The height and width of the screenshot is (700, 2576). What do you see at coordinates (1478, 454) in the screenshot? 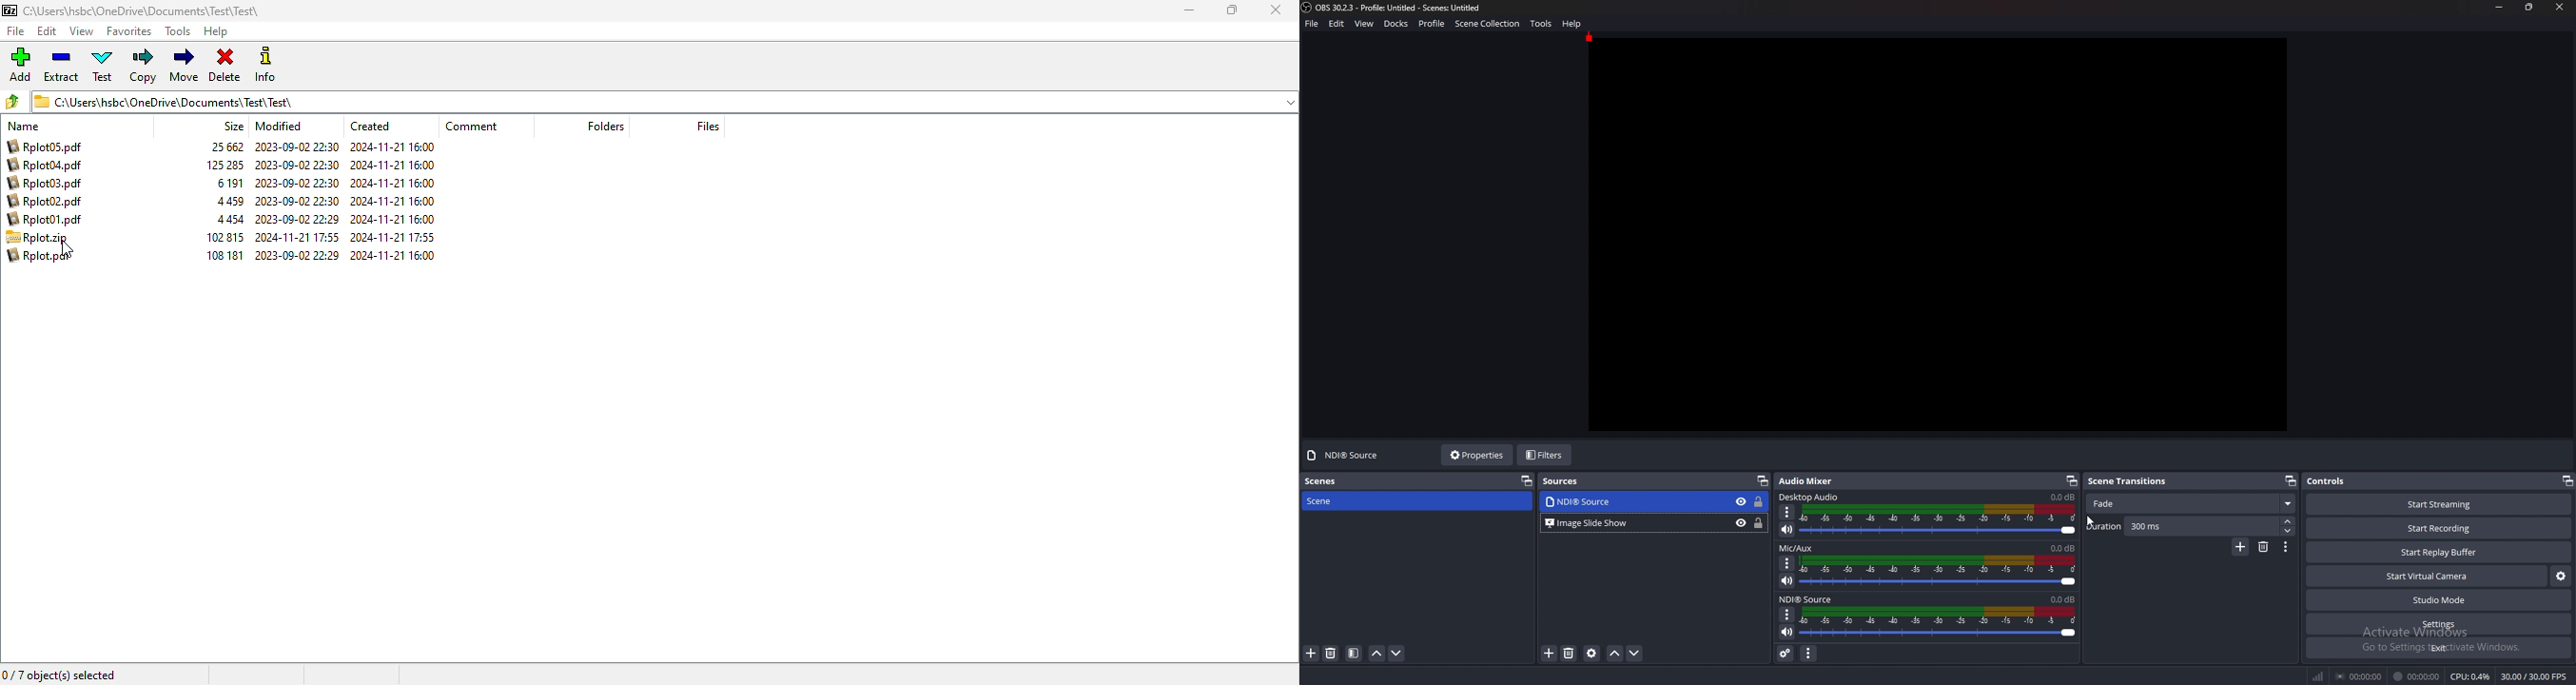
I see `properties` at bounding box center [1478, 454].